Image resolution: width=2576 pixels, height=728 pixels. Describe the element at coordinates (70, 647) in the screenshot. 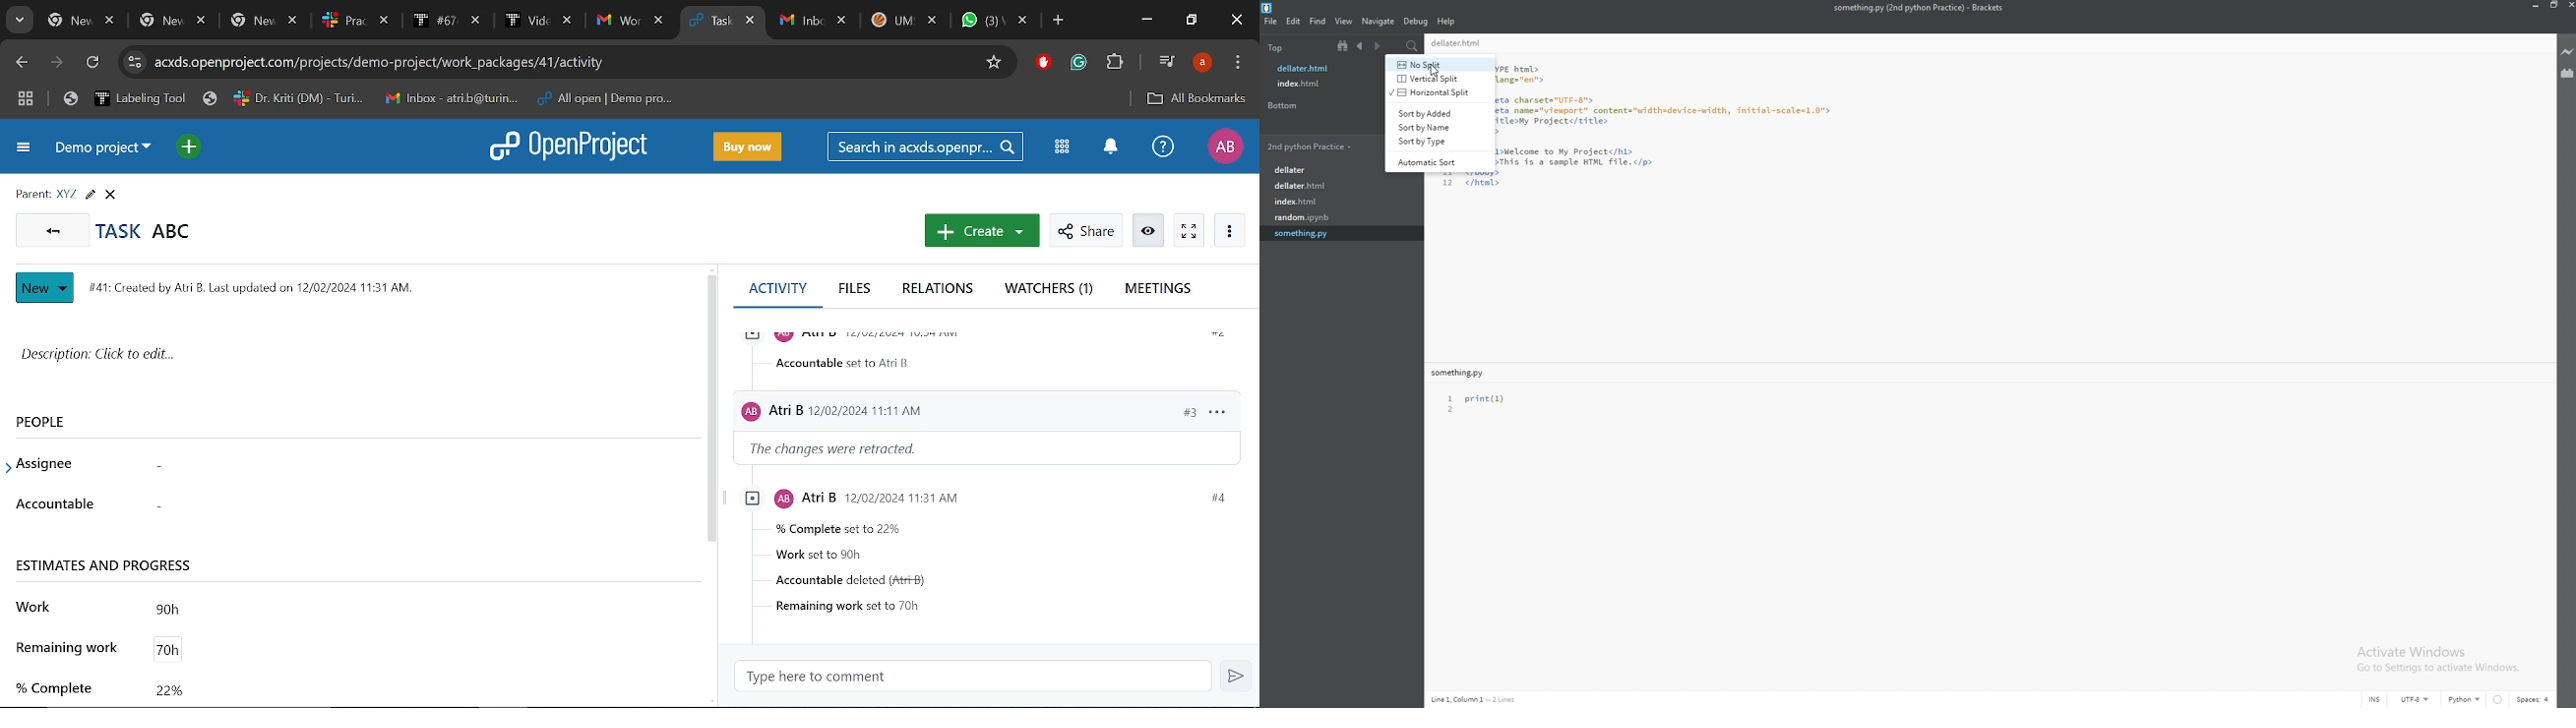

I see `remaining work` at that location.